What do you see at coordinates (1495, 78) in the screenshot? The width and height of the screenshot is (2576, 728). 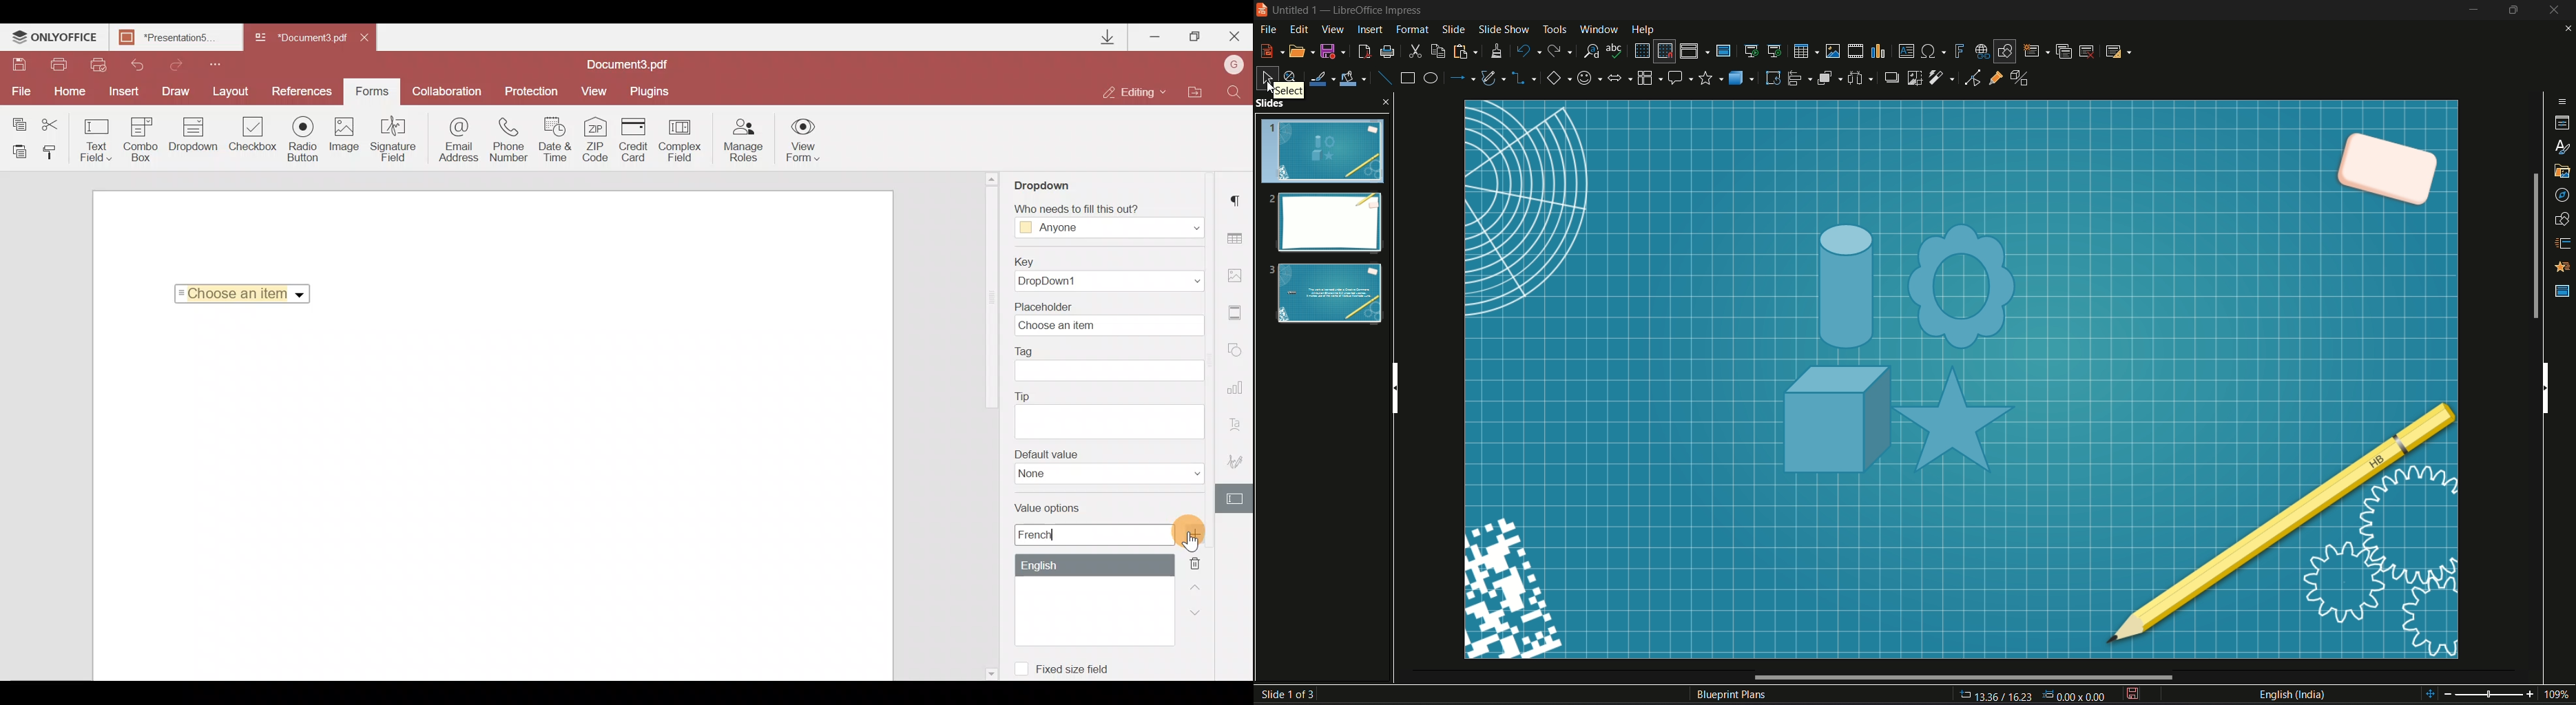 I see `curves and polygon` at bounding box center [1495, 78].